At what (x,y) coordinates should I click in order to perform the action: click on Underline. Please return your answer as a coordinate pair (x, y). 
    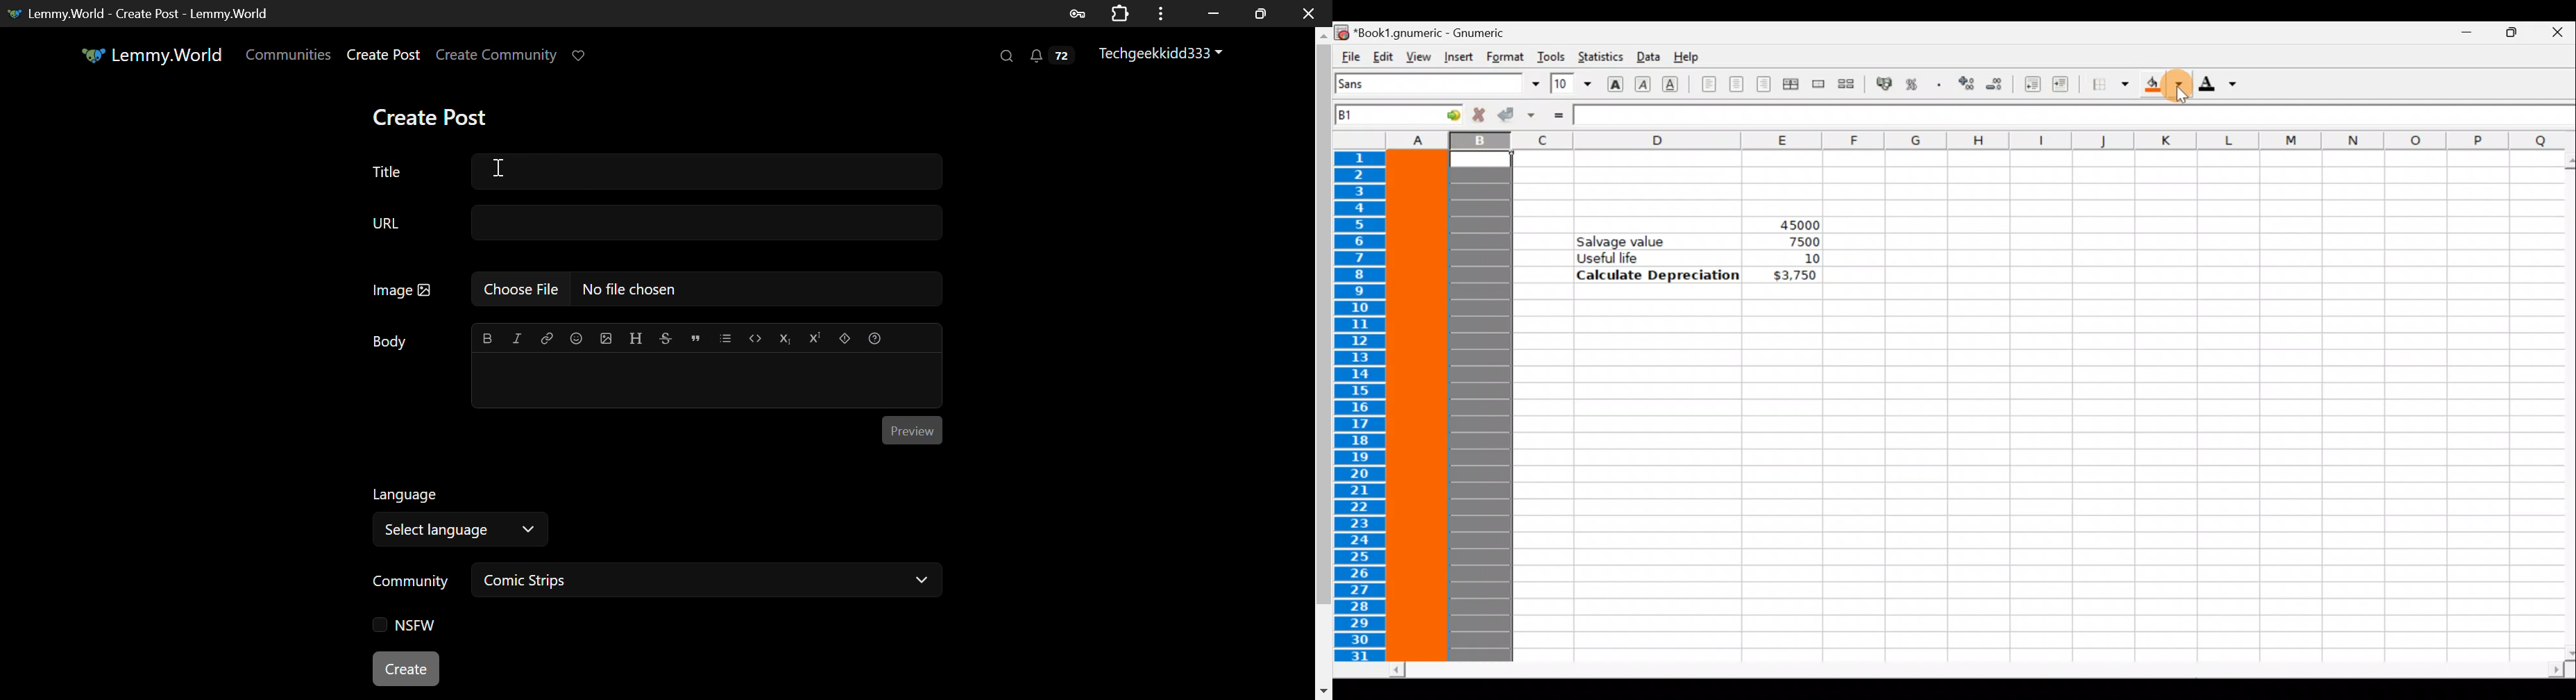
    Looking at the image, I should click on (1676, 84).